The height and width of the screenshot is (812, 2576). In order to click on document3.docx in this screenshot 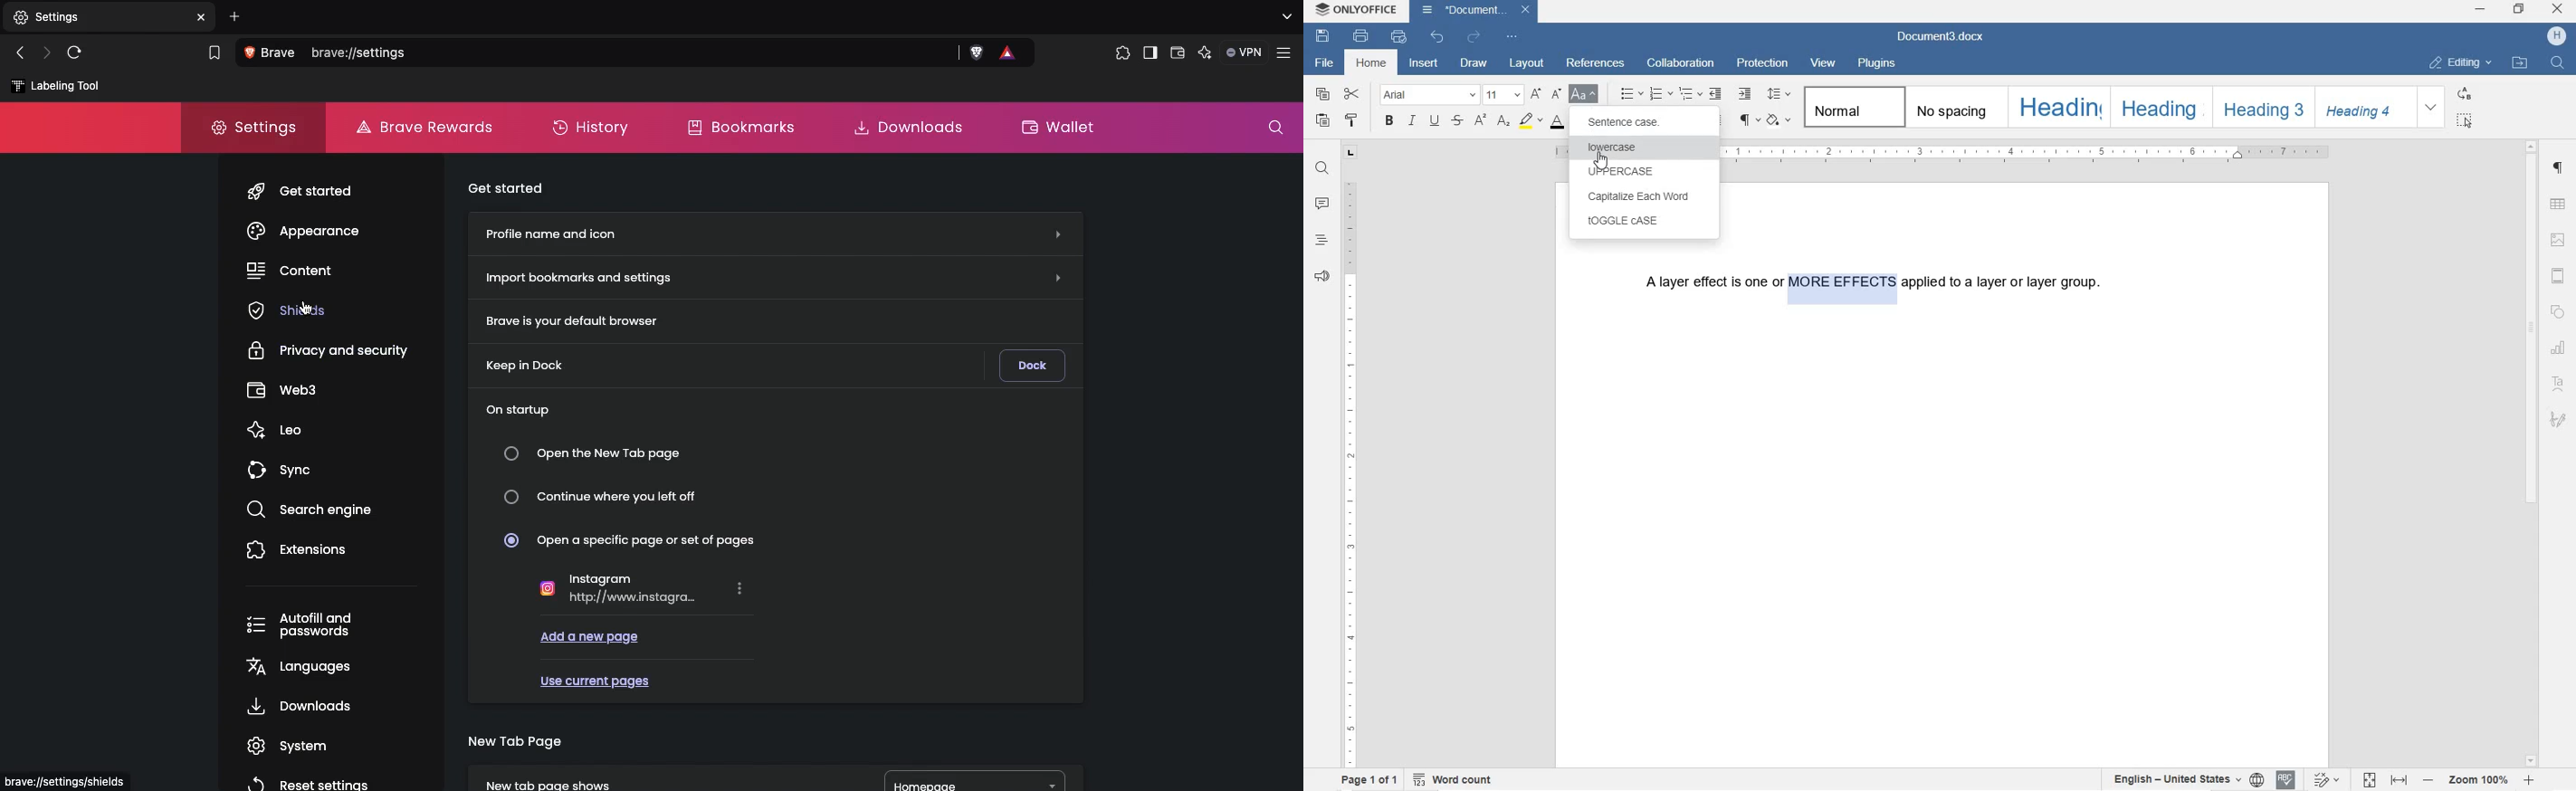, I will do `click(1474, 10)`.